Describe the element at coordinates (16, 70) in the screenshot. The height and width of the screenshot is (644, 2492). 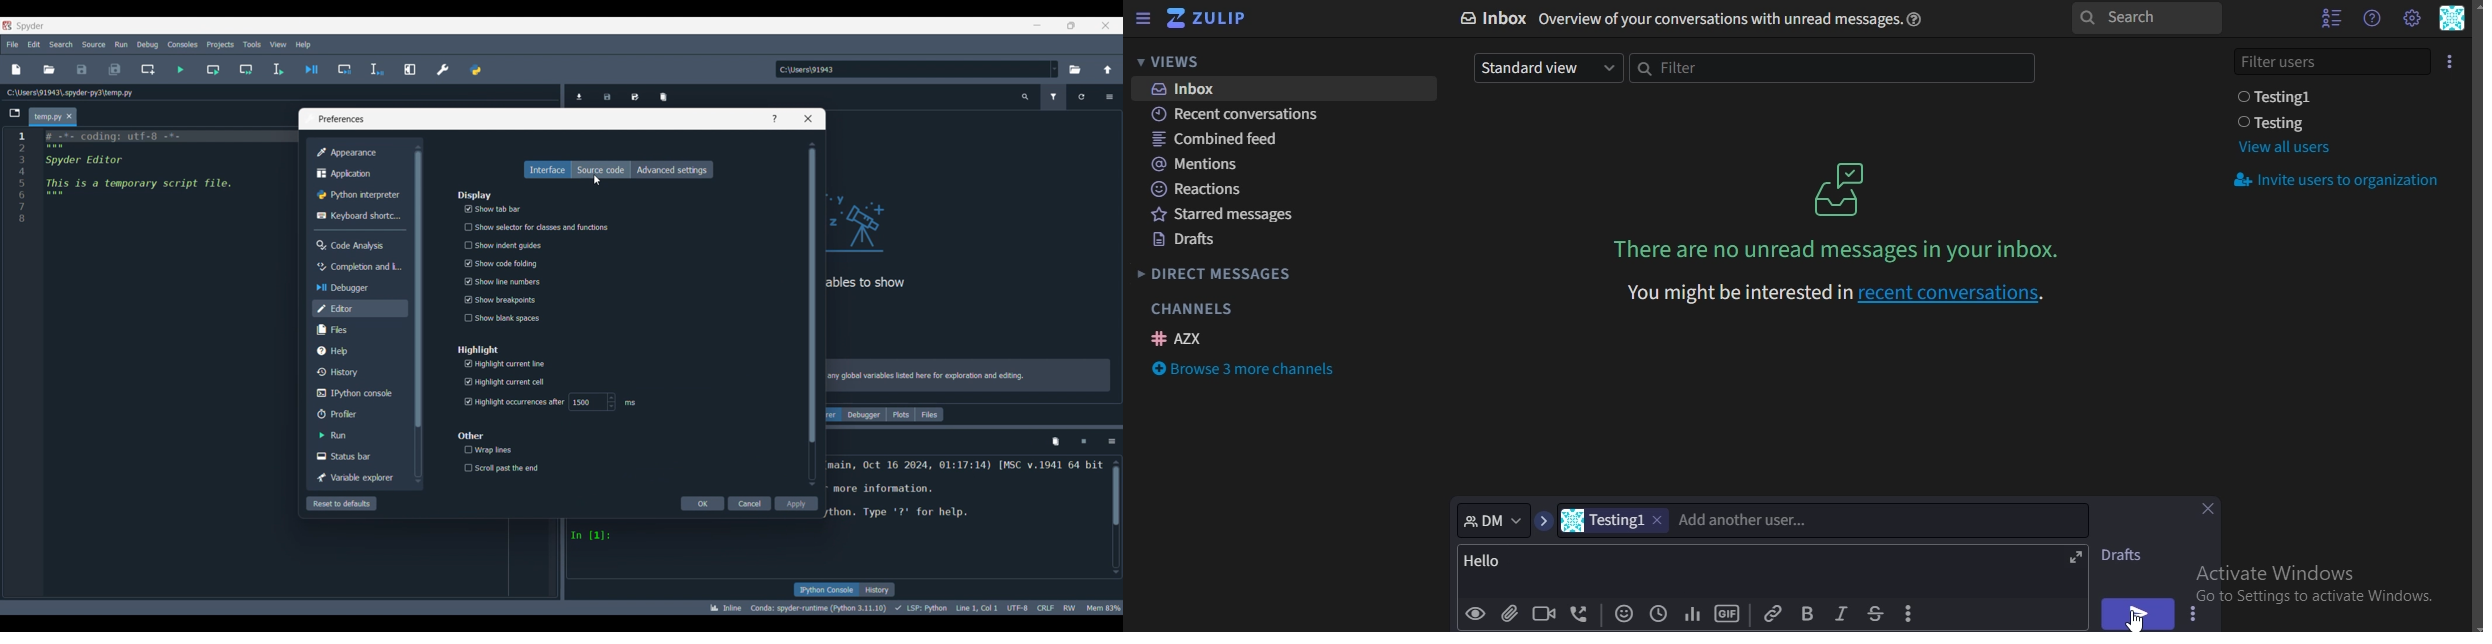
I see `New file` at that location.